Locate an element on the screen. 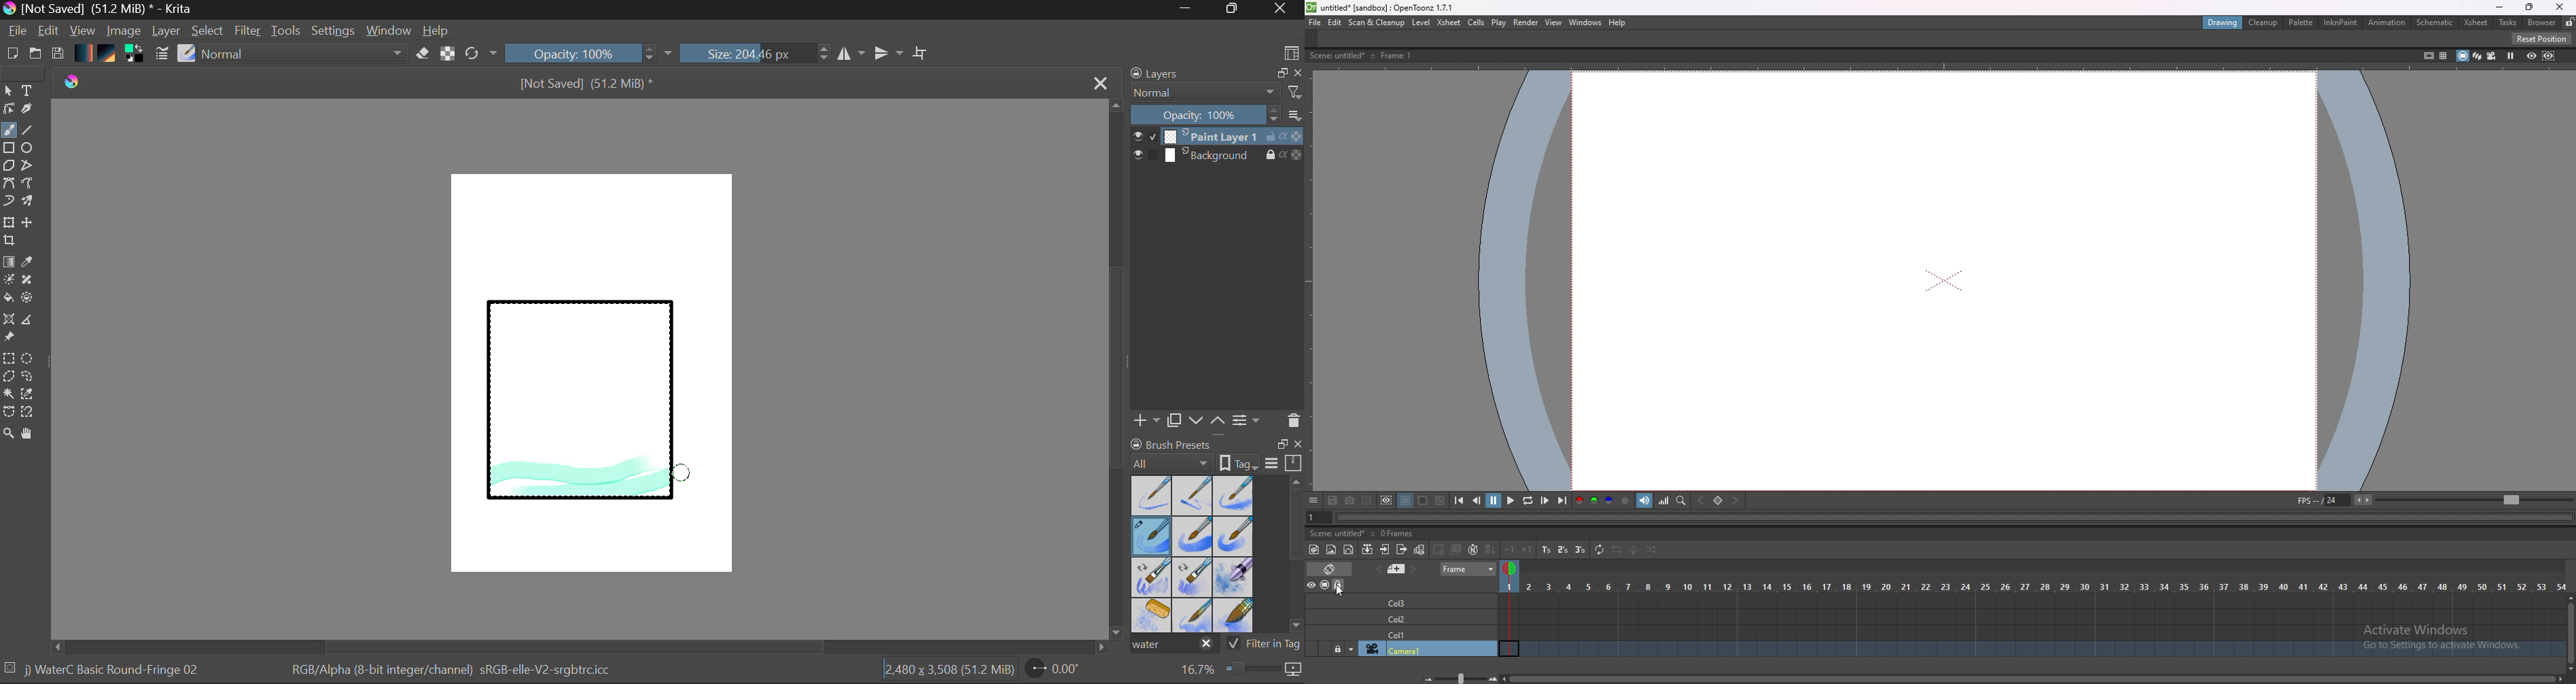  scroll bar is located at coordinates (2035, 677).